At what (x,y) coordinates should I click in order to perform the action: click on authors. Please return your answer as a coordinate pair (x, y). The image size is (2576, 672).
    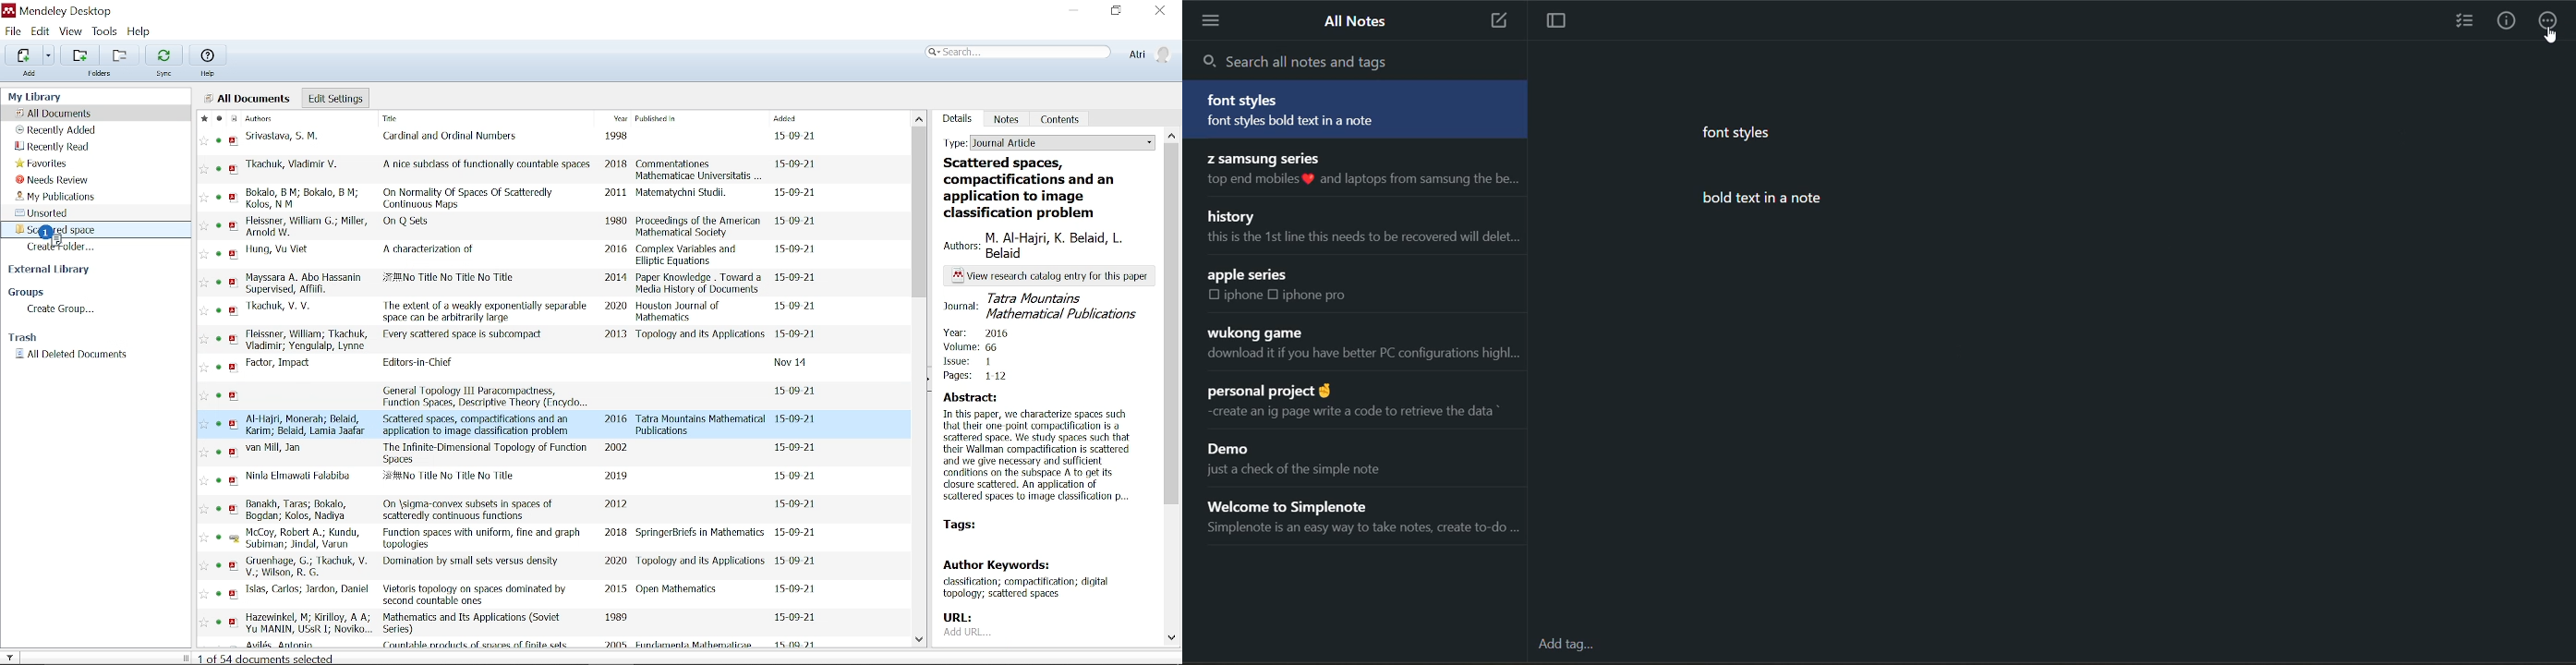
    Looking at the image, I should click on (305, 340).